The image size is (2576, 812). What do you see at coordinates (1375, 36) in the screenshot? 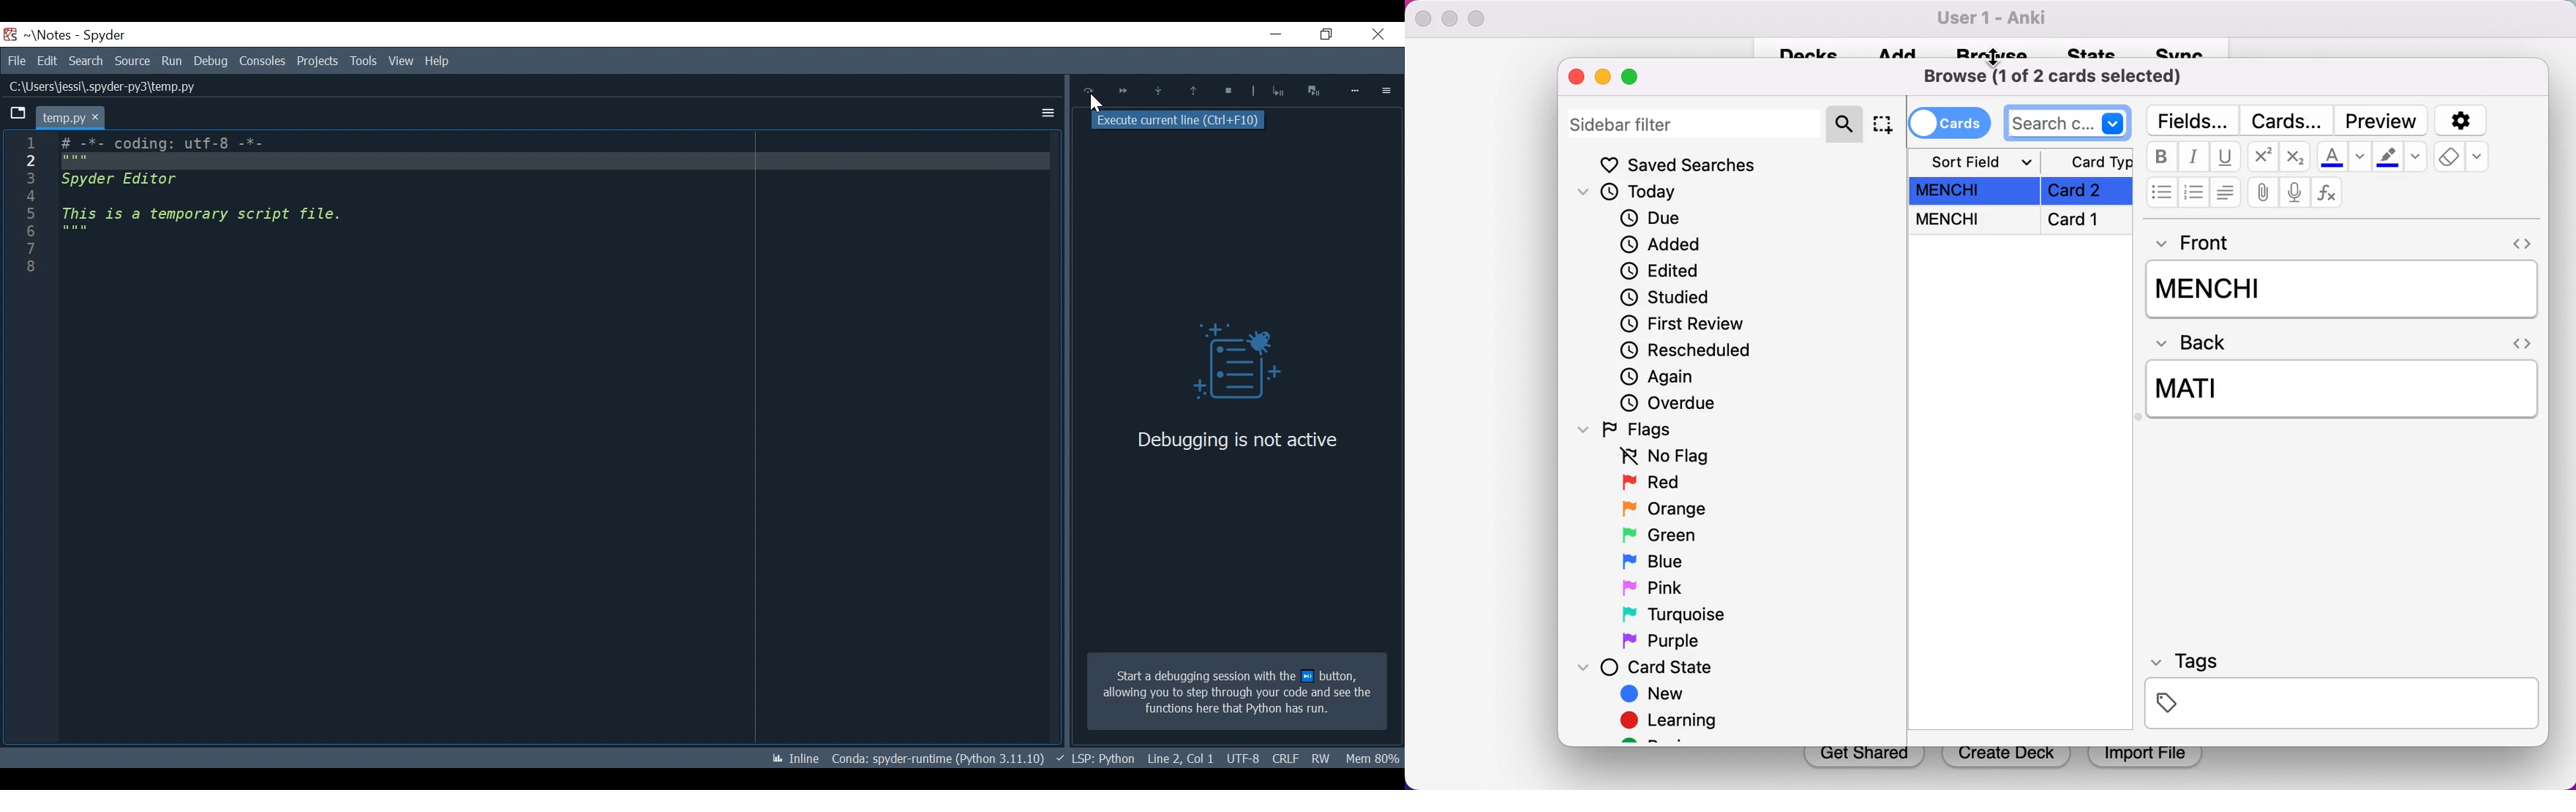
I see `Close` at bounding box center [1375, 36].